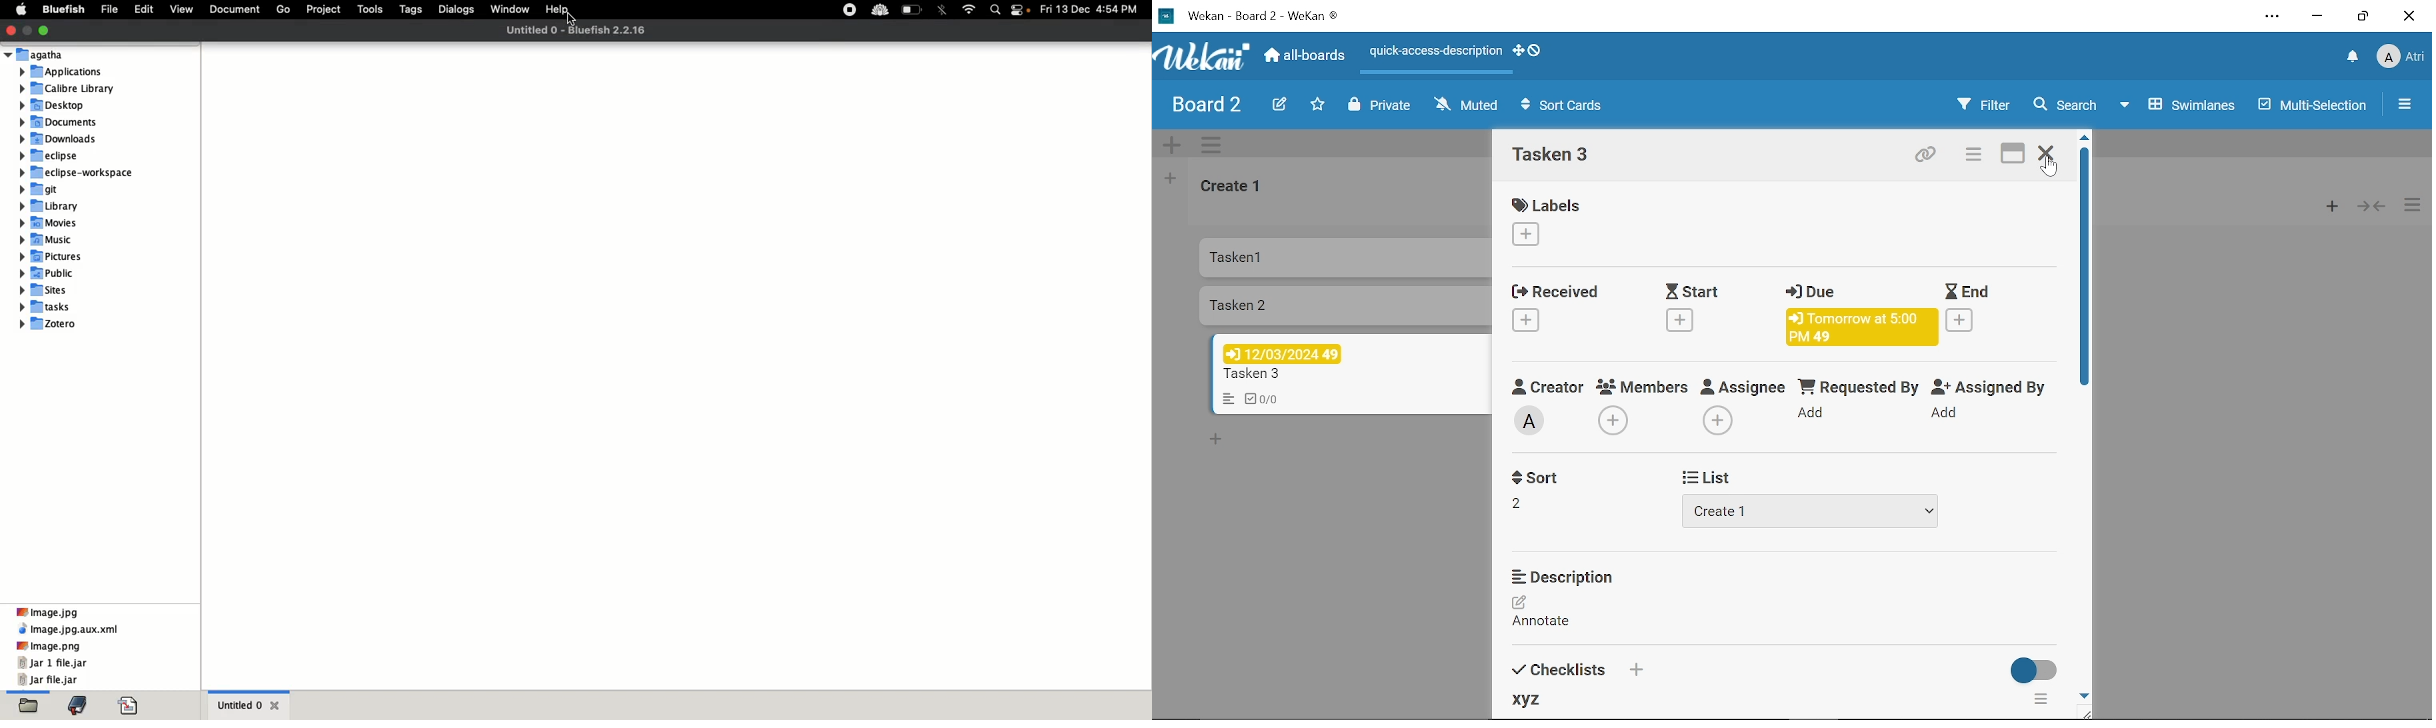 This screenshot has width=2436, height=728. What do you see at coordinates (1817, 290) in the screenshot?
I see `Due` at bounding box center [1817, 290].